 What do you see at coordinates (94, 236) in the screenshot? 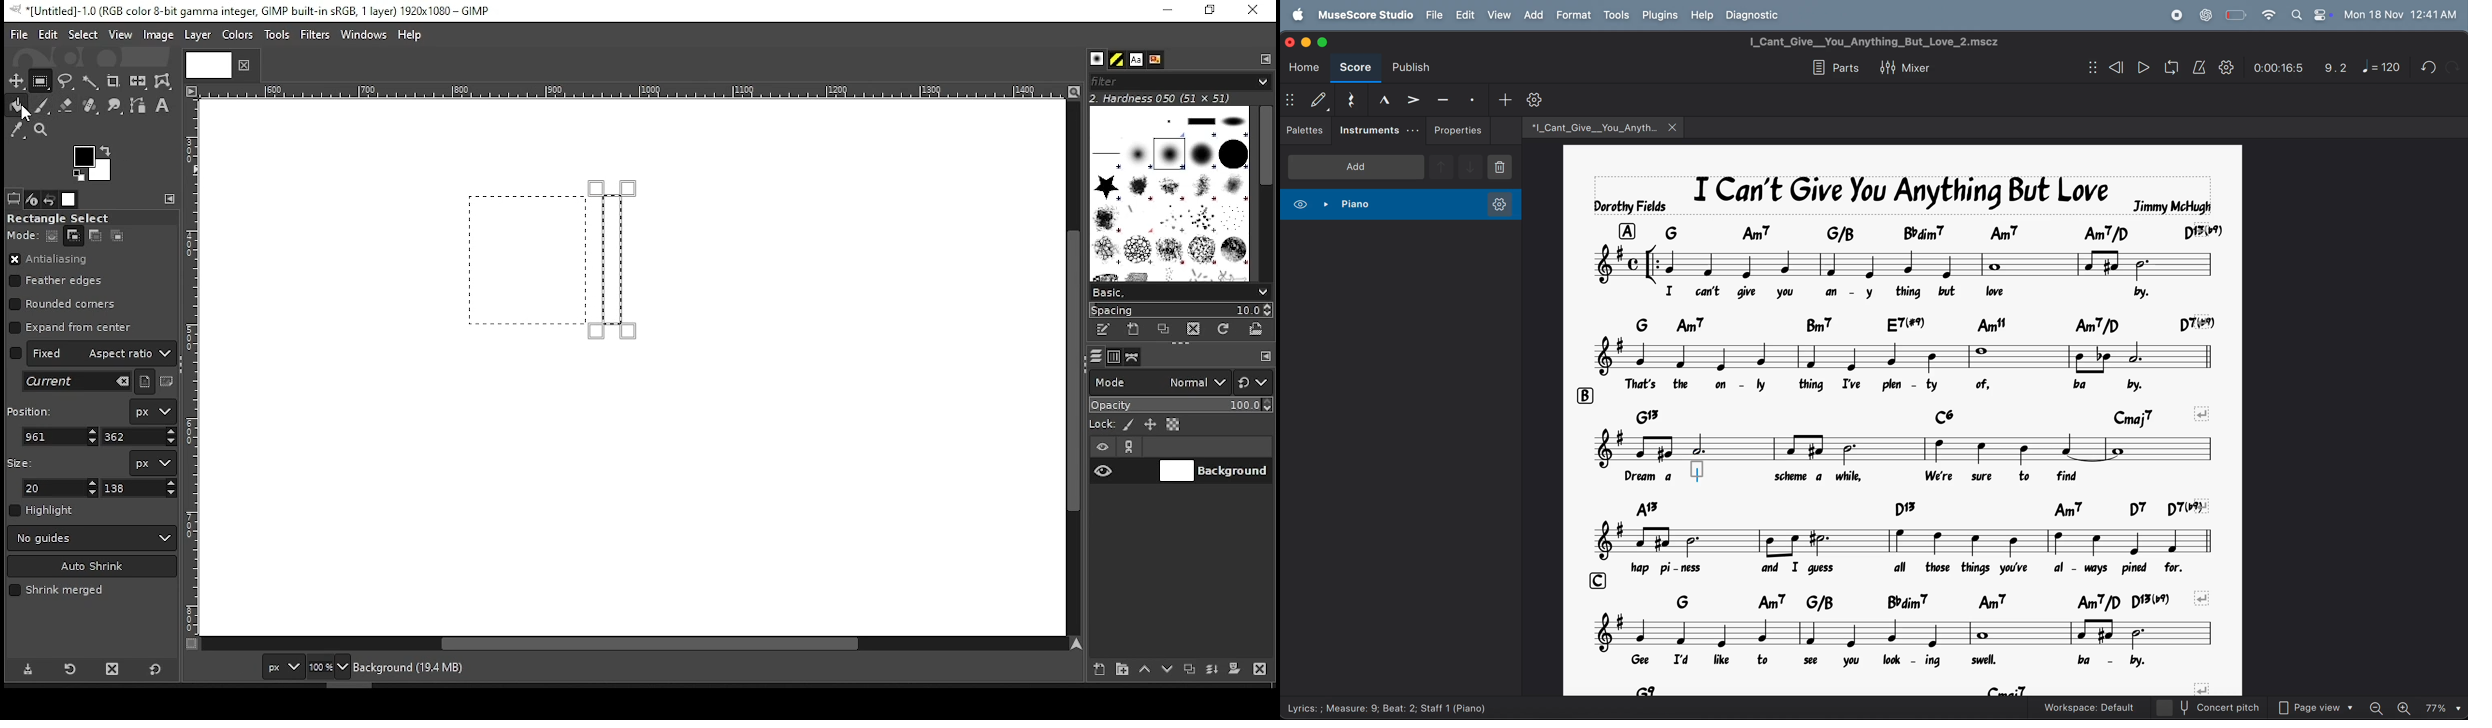
I see `subtract from the current selection` at bounding box center [94, 236].